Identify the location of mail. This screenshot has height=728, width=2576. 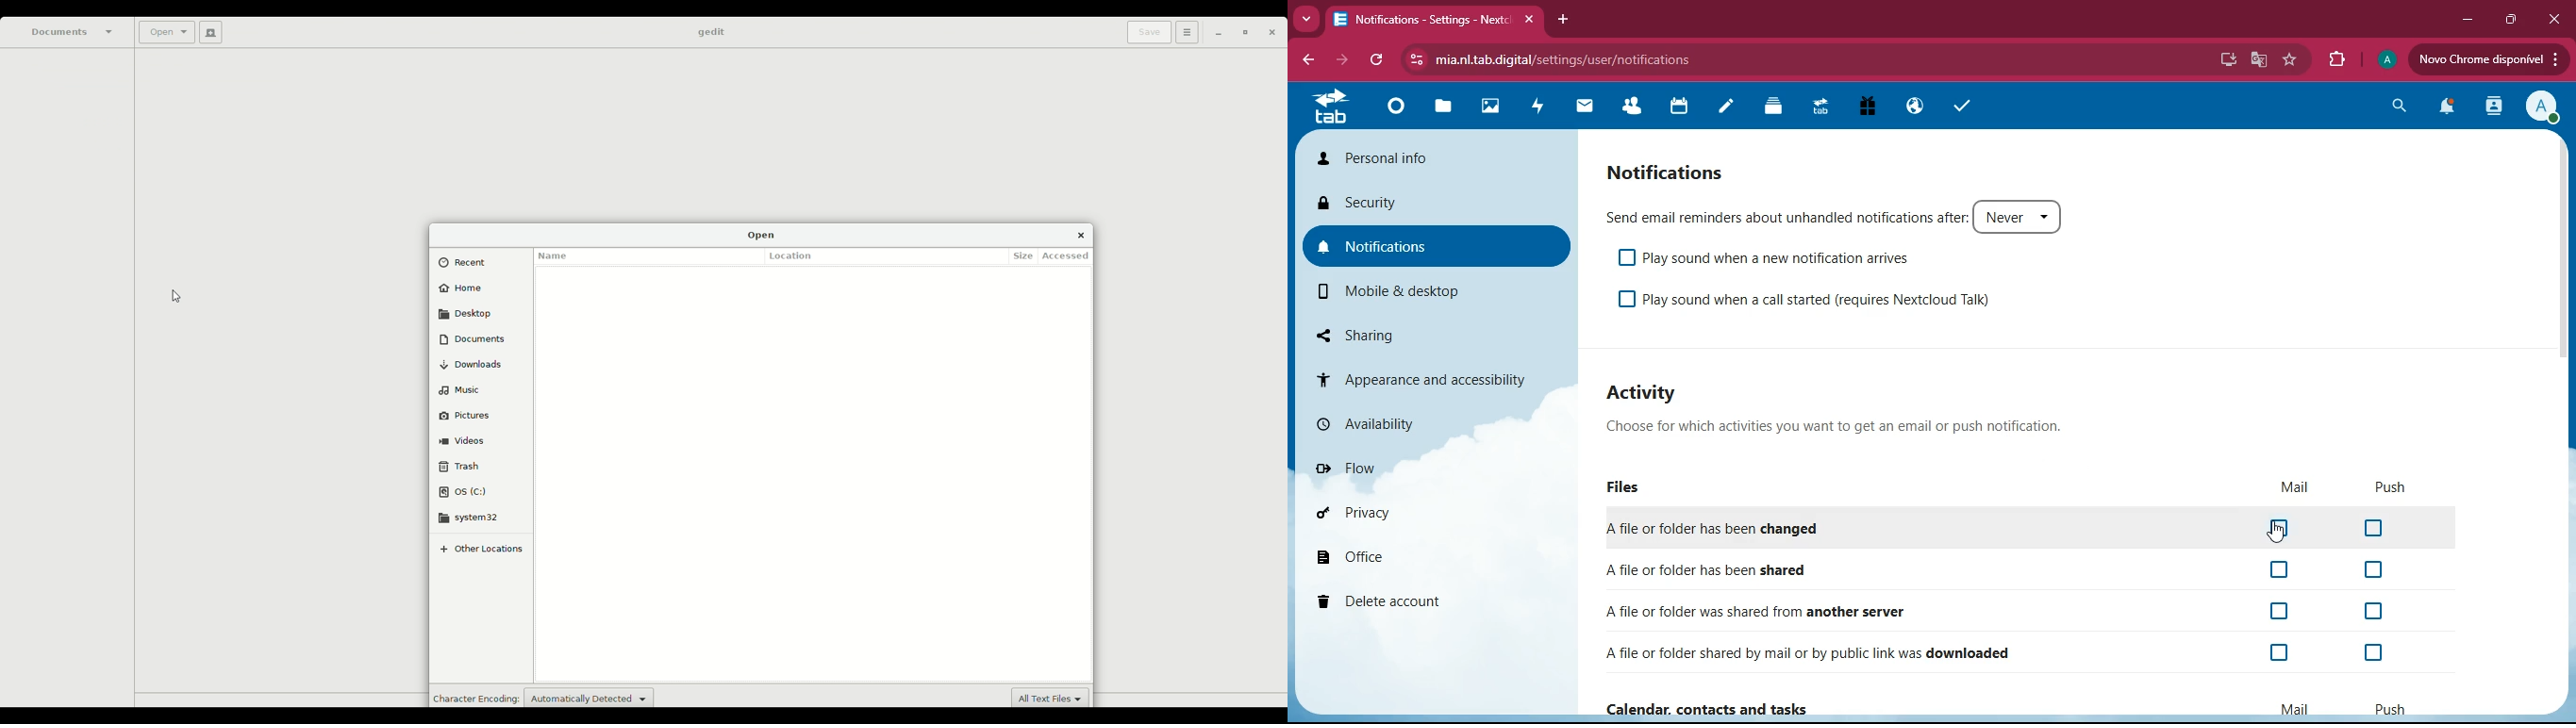
(2295, 487).